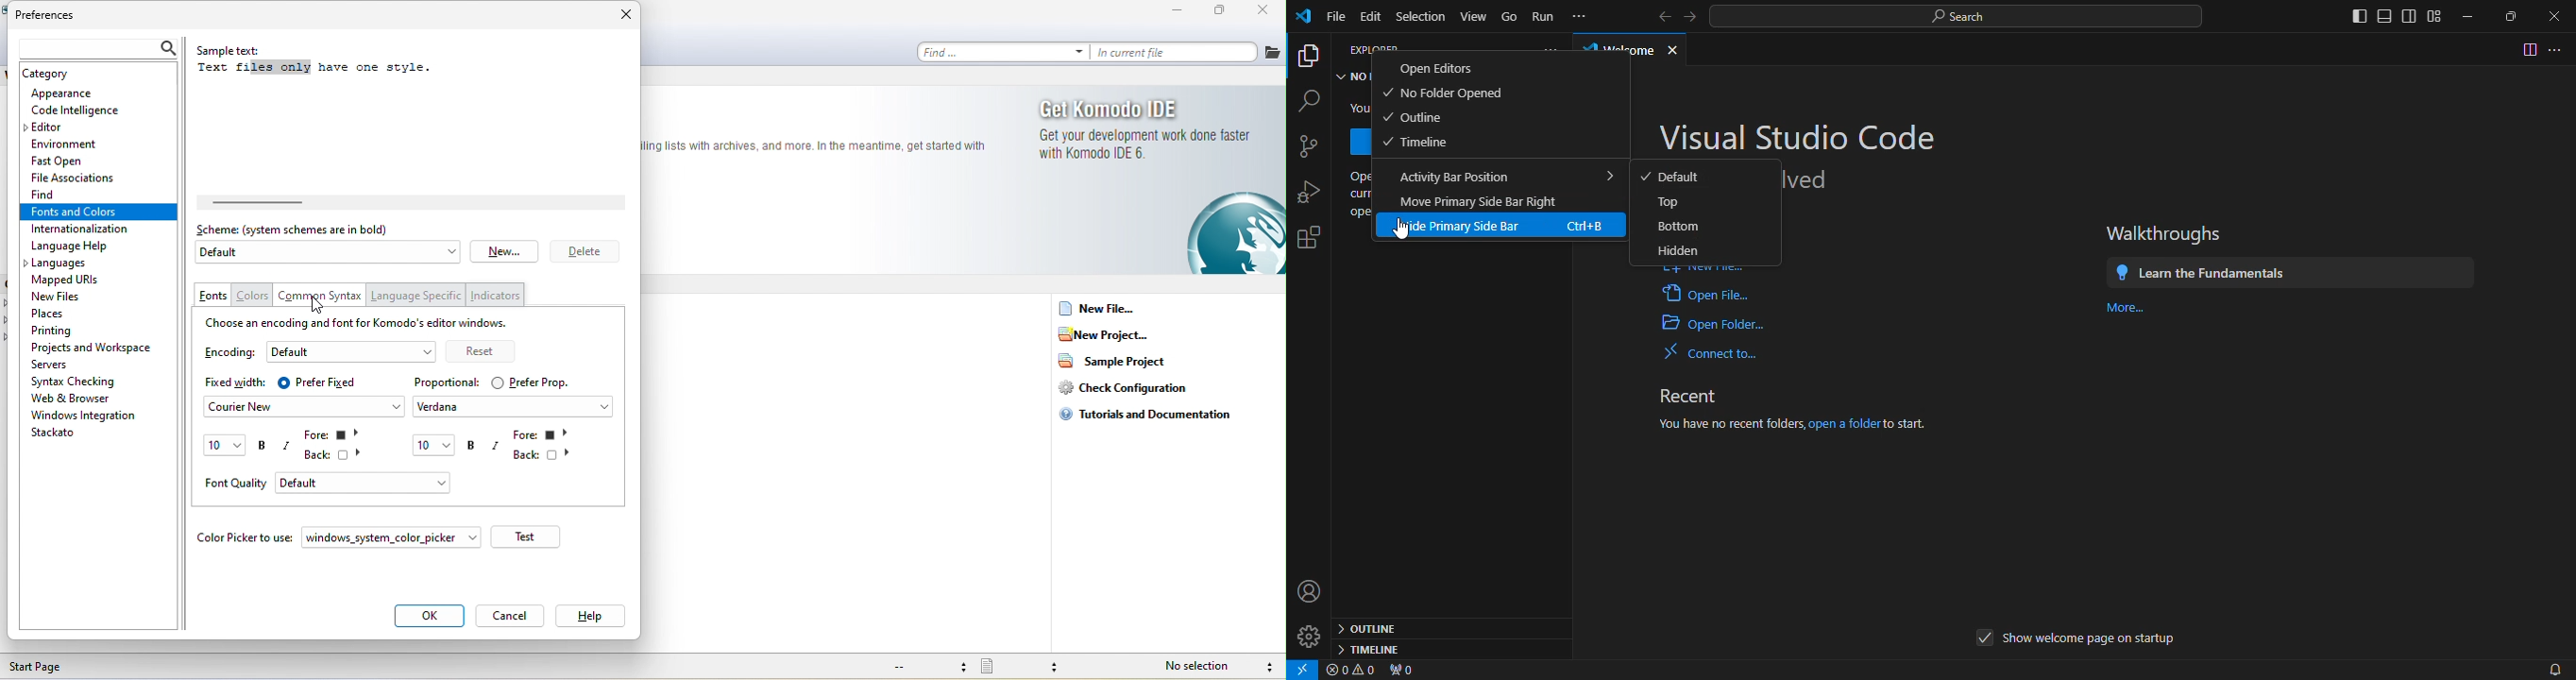  Describe the element at coordinates (71, 434) in the screenshot. I see `stackato` at that location.